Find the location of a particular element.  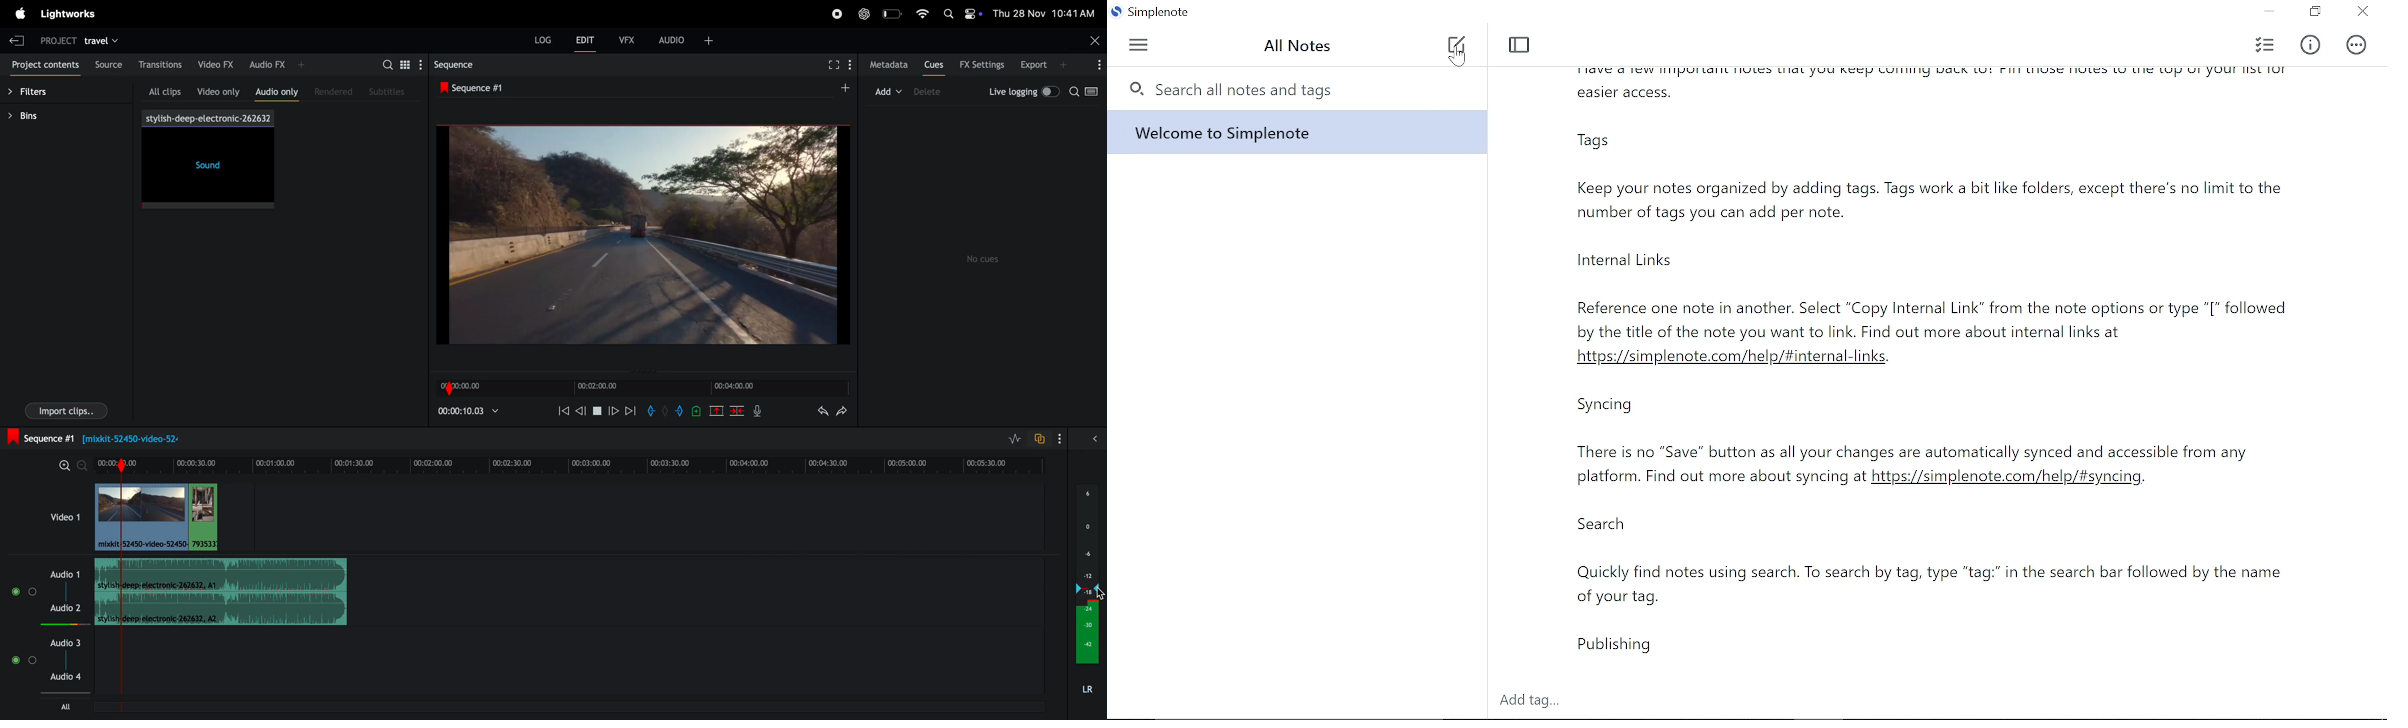

sequence 1: Information is located at coordinates (429, 437).